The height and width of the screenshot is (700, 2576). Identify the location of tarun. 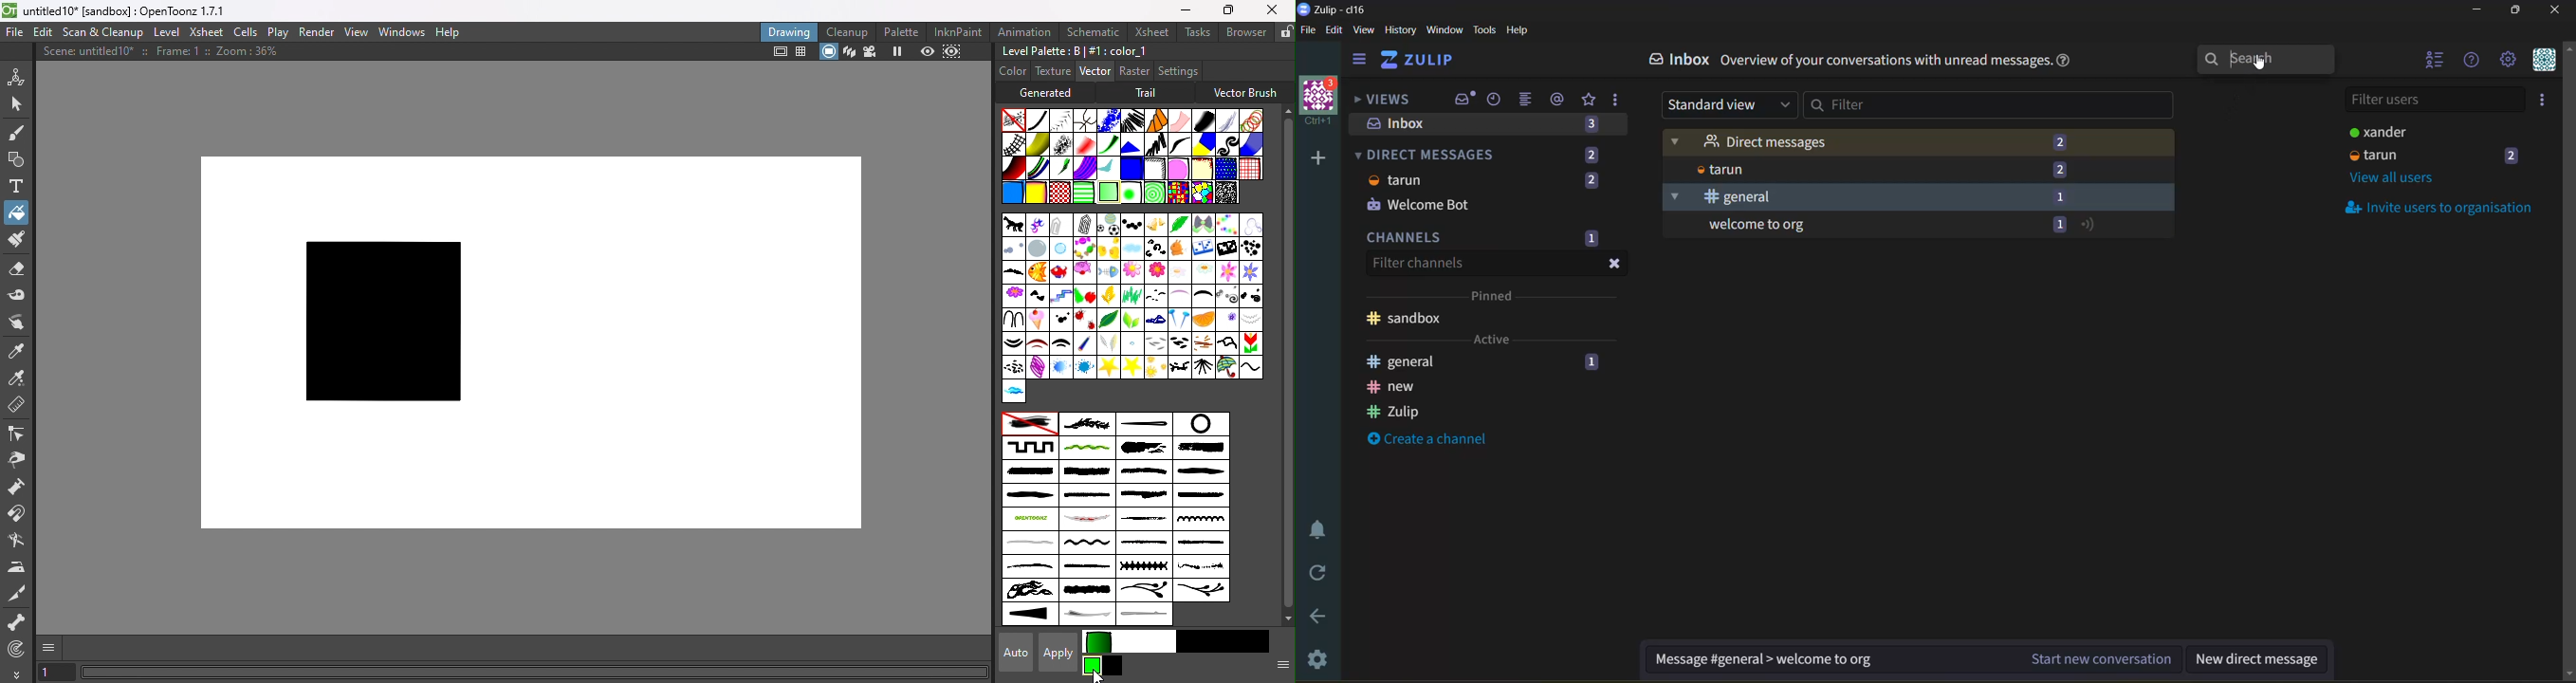
(2375, 155).